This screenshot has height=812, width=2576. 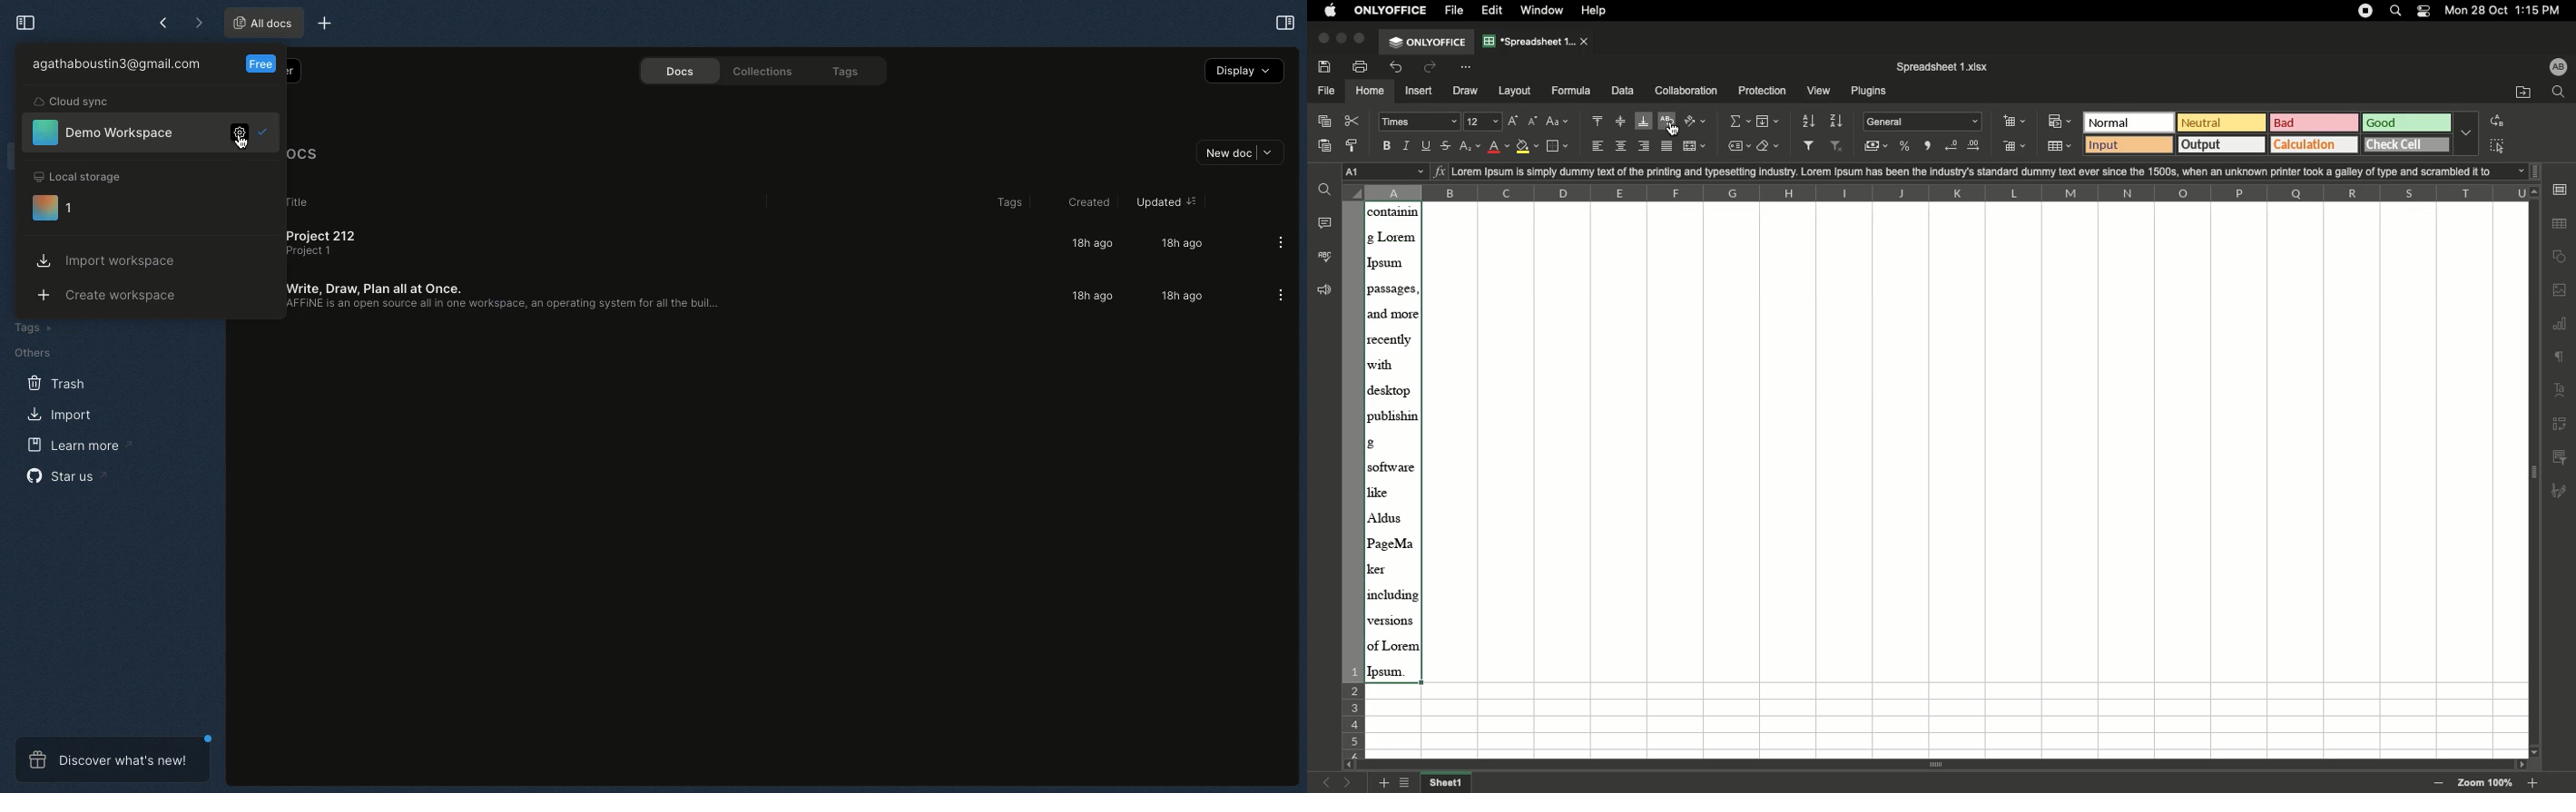 What do you see at coordinates (1870, 93) in the screenshot?
I see `Plugins` at bounding box center [1870, 93].